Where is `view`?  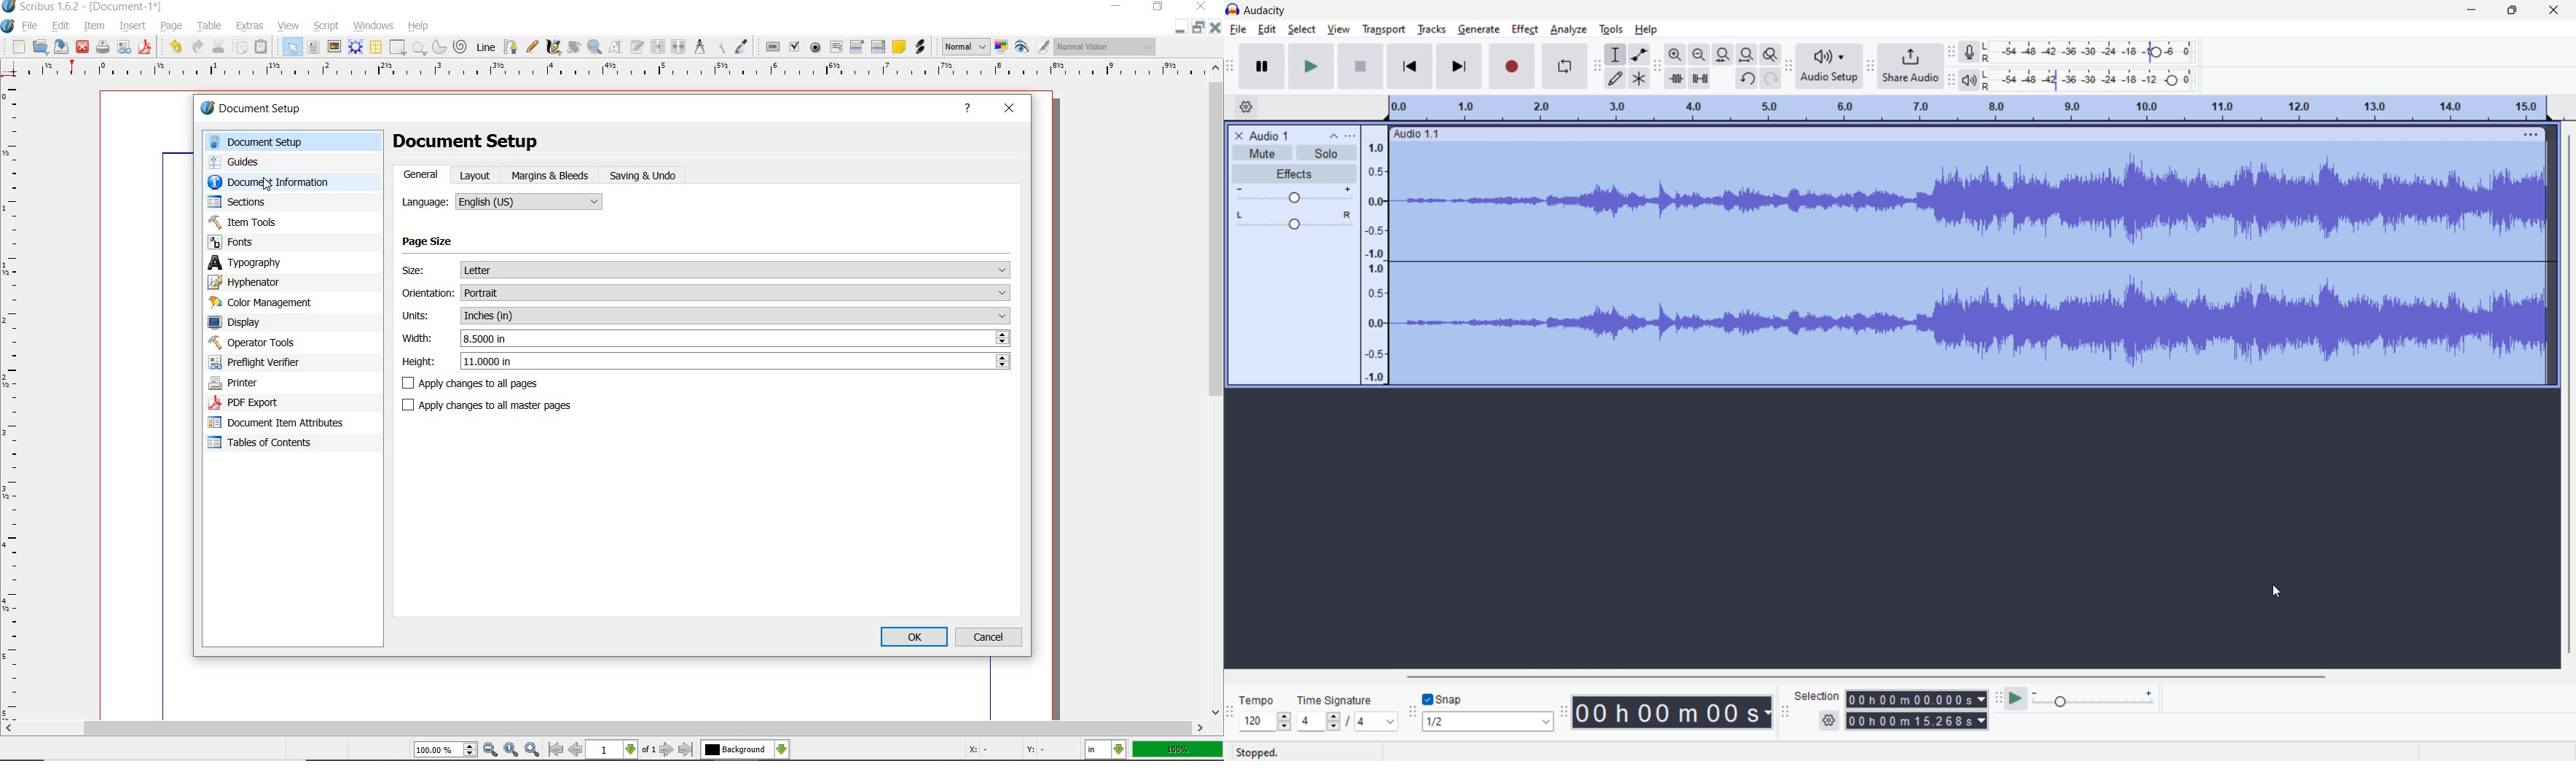
view is located at coordinates (288, 26).